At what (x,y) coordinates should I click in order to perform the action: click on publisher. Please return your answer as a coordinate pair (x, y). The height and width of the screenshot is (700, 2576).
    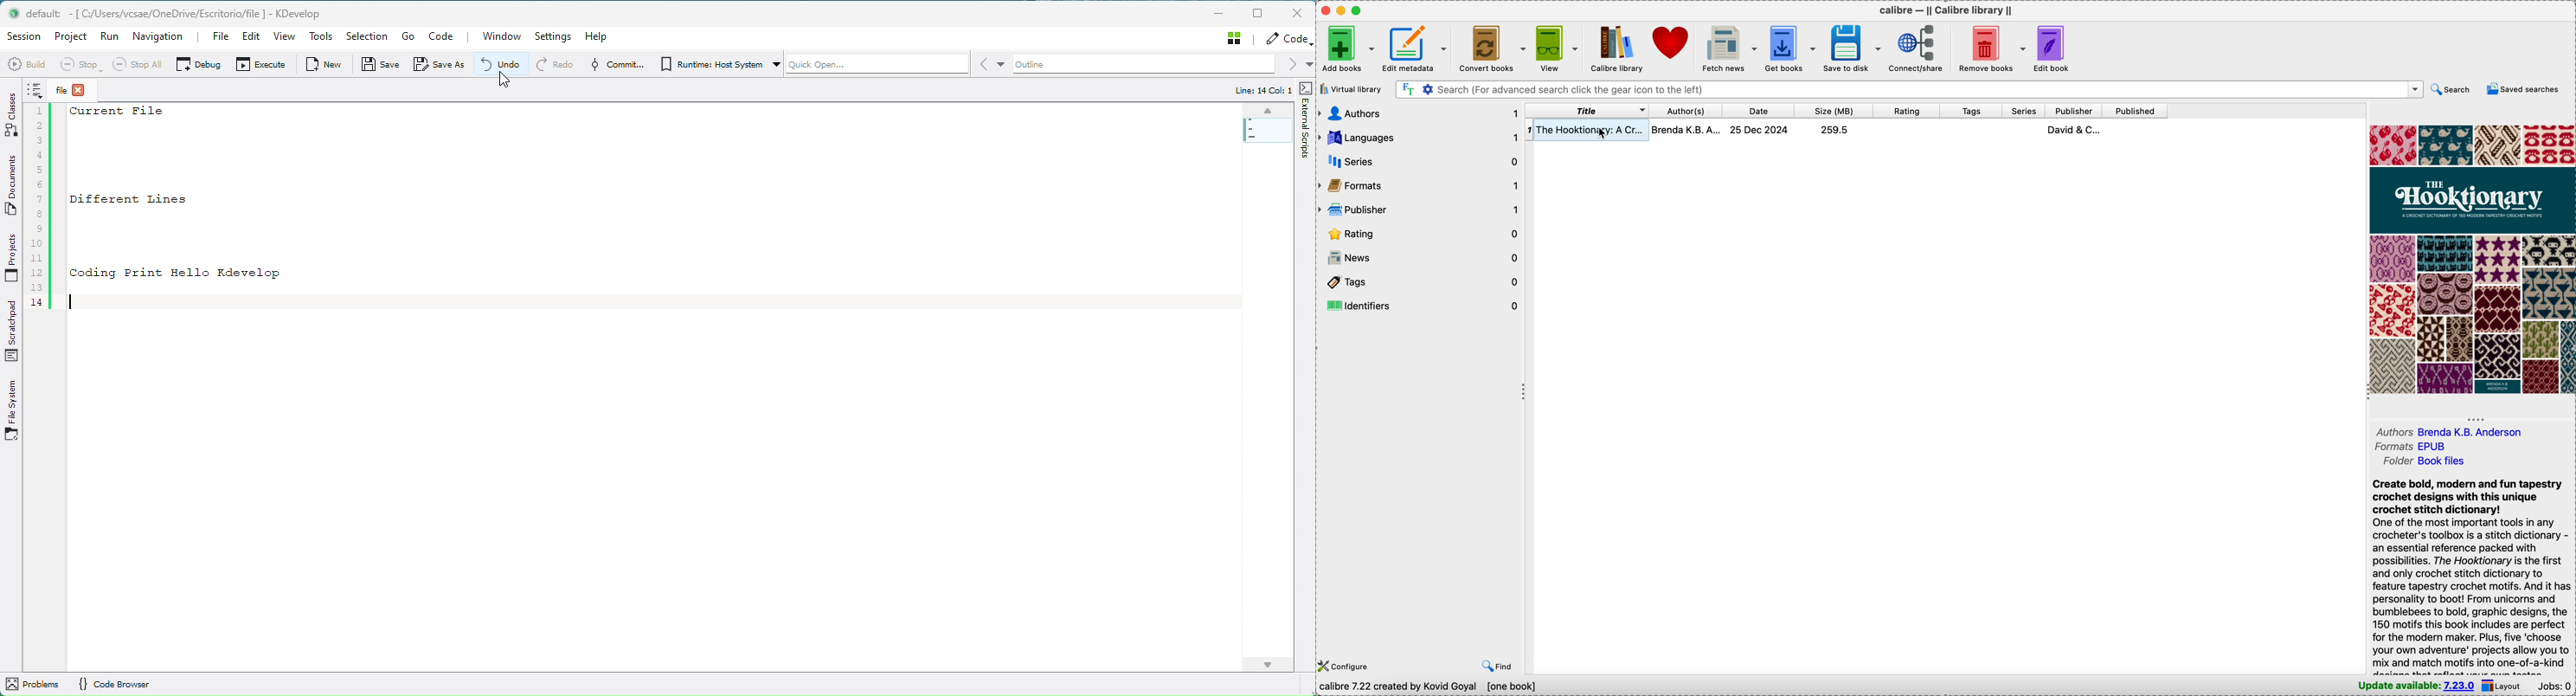
    Looking at the image, I should click on (2074, 110).